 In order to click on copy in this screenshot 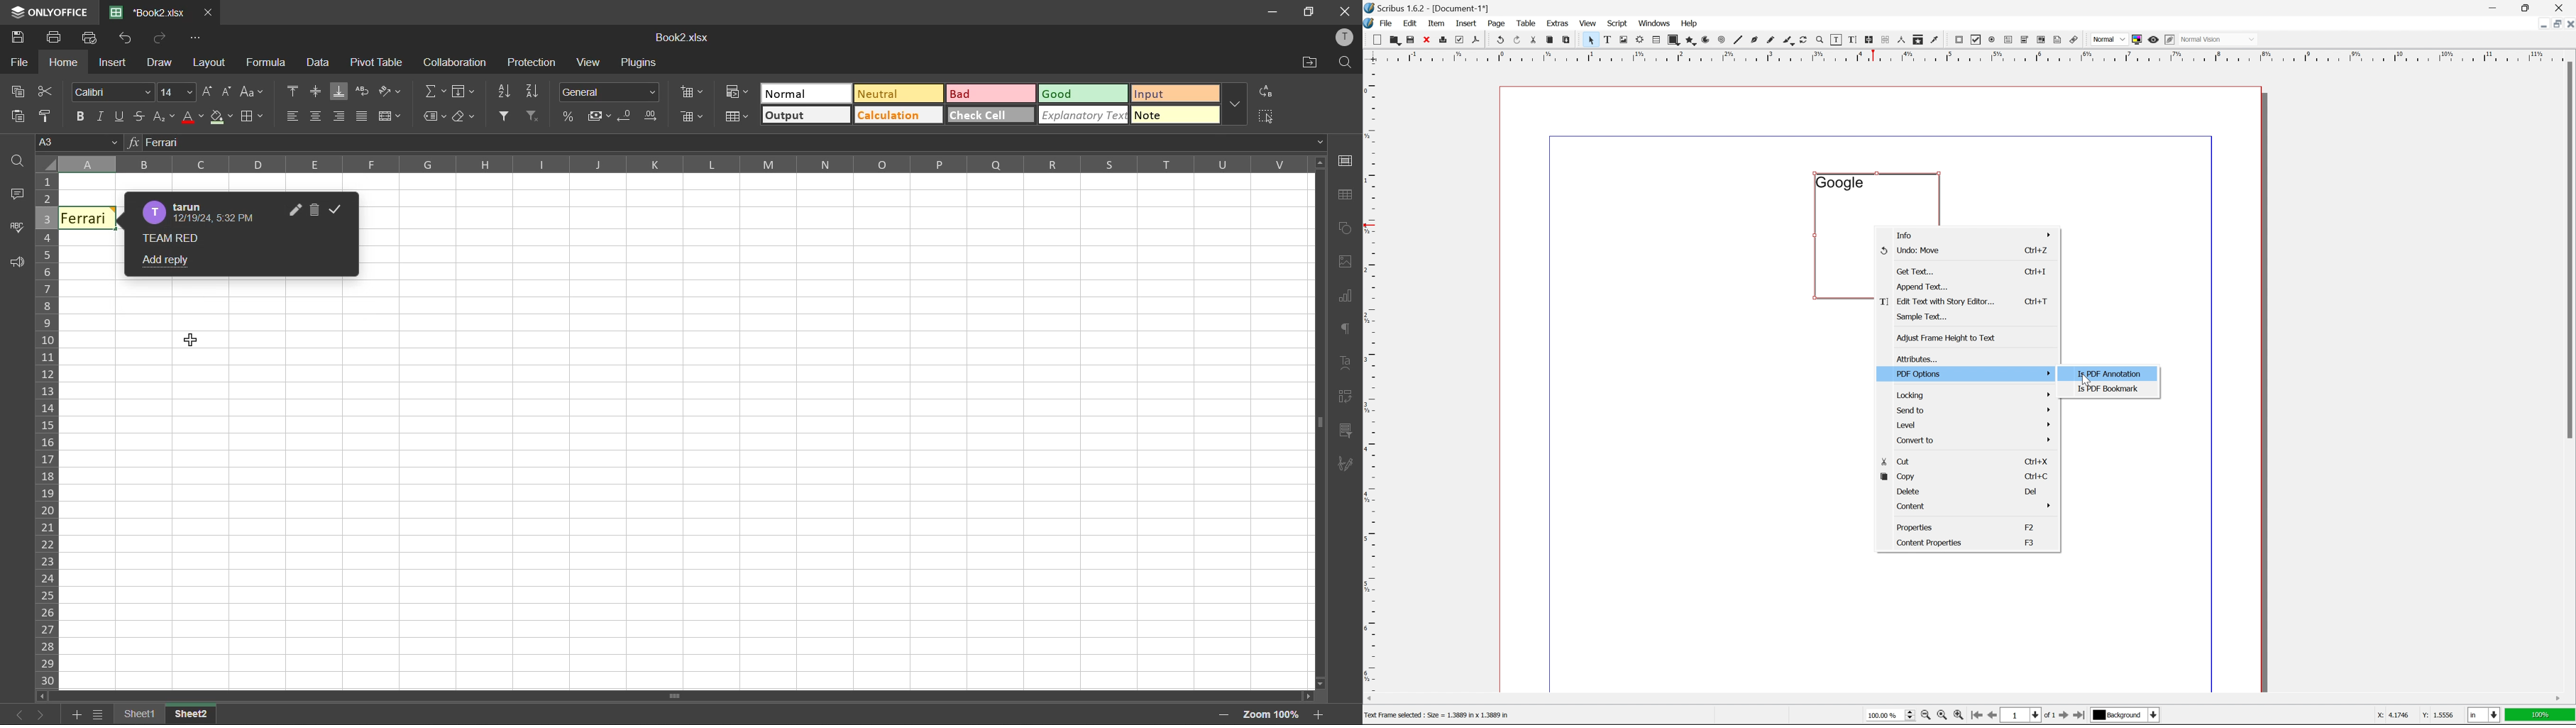, I will do `click(19, 91)`.